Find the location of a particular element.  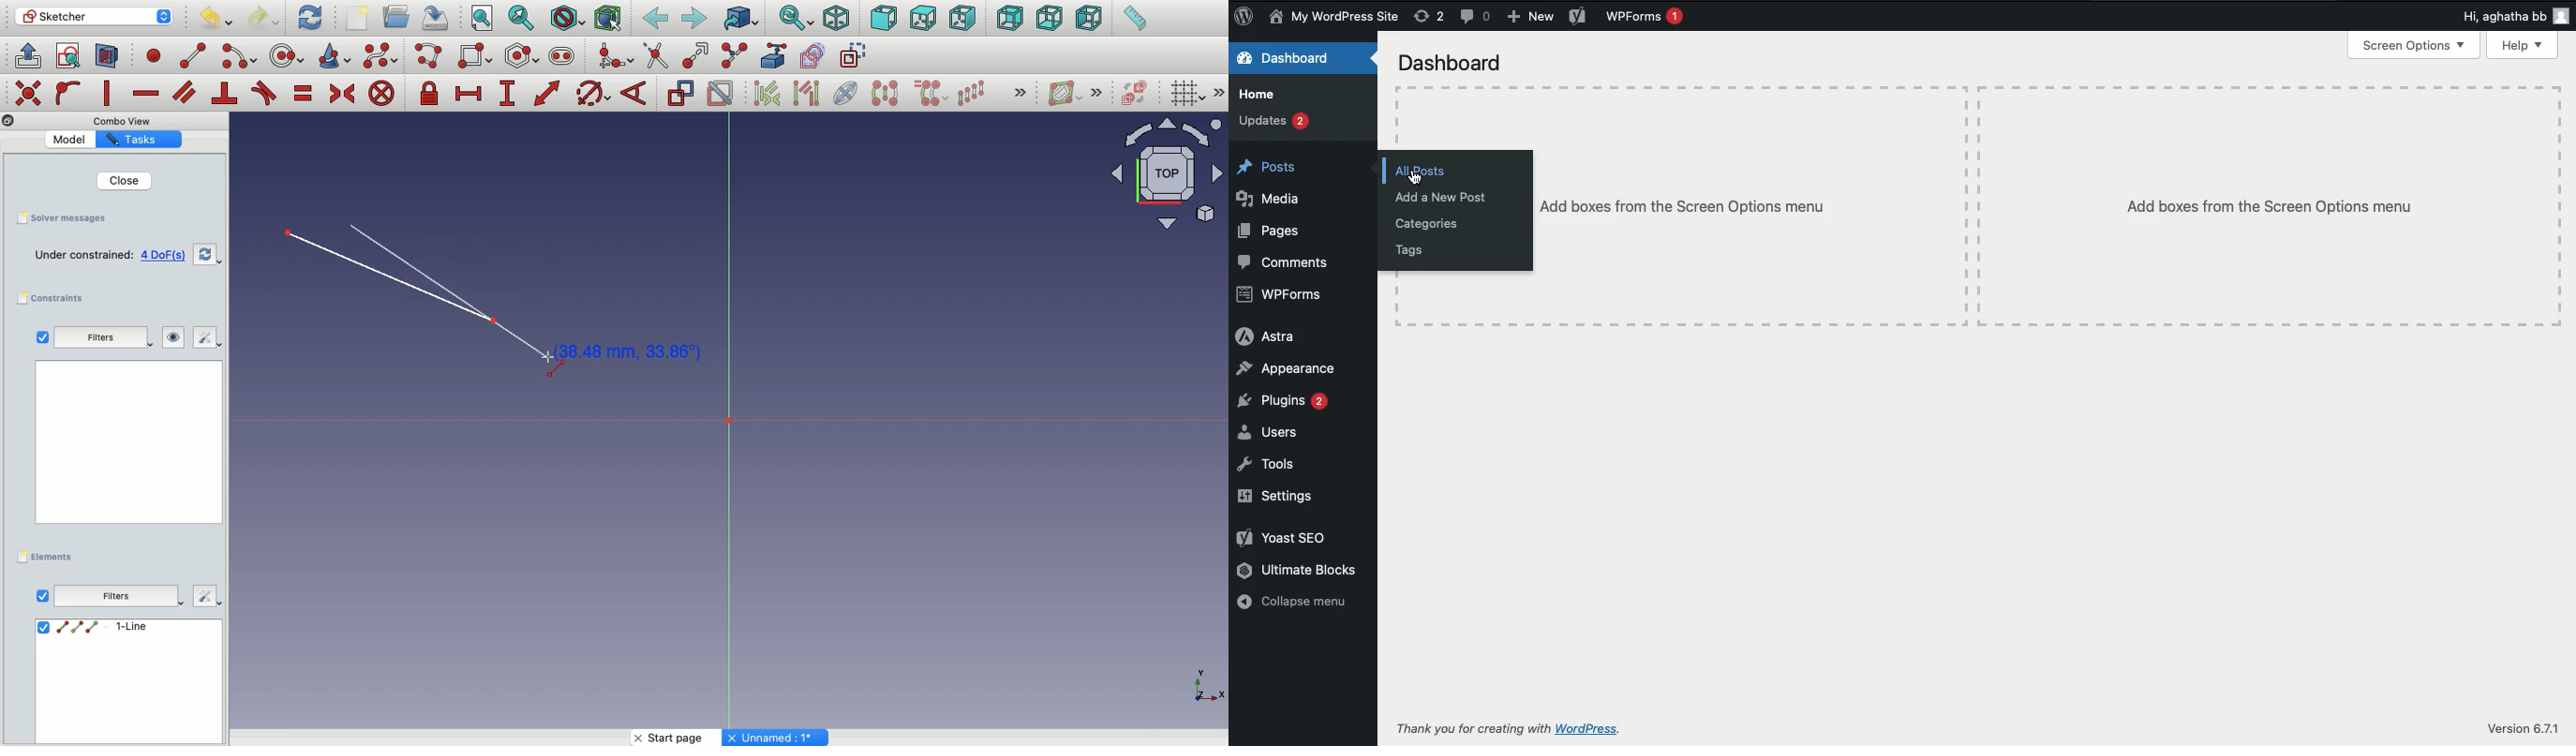

Click is located at coordinates (618, 353).